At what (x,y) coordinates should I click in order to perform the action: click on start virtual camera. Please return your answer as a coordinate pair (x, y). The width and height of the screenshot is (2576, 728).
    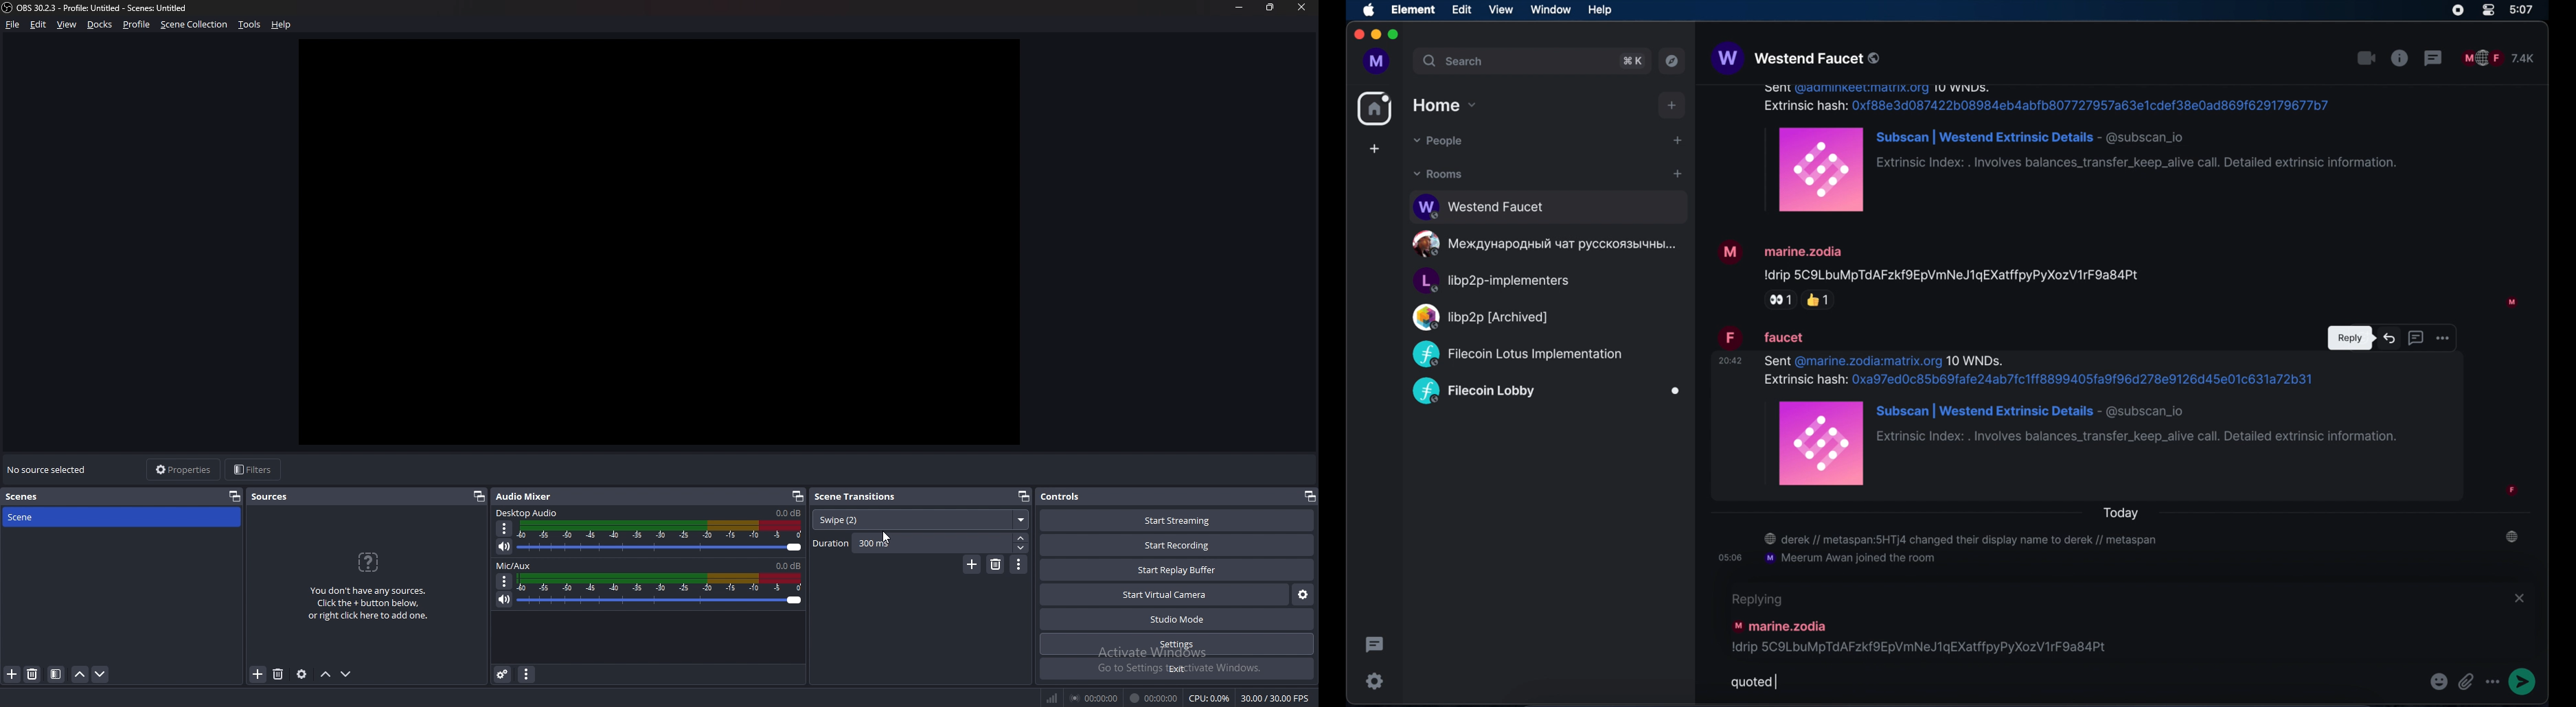
    Looking at the image, I should click on (1166, 594).